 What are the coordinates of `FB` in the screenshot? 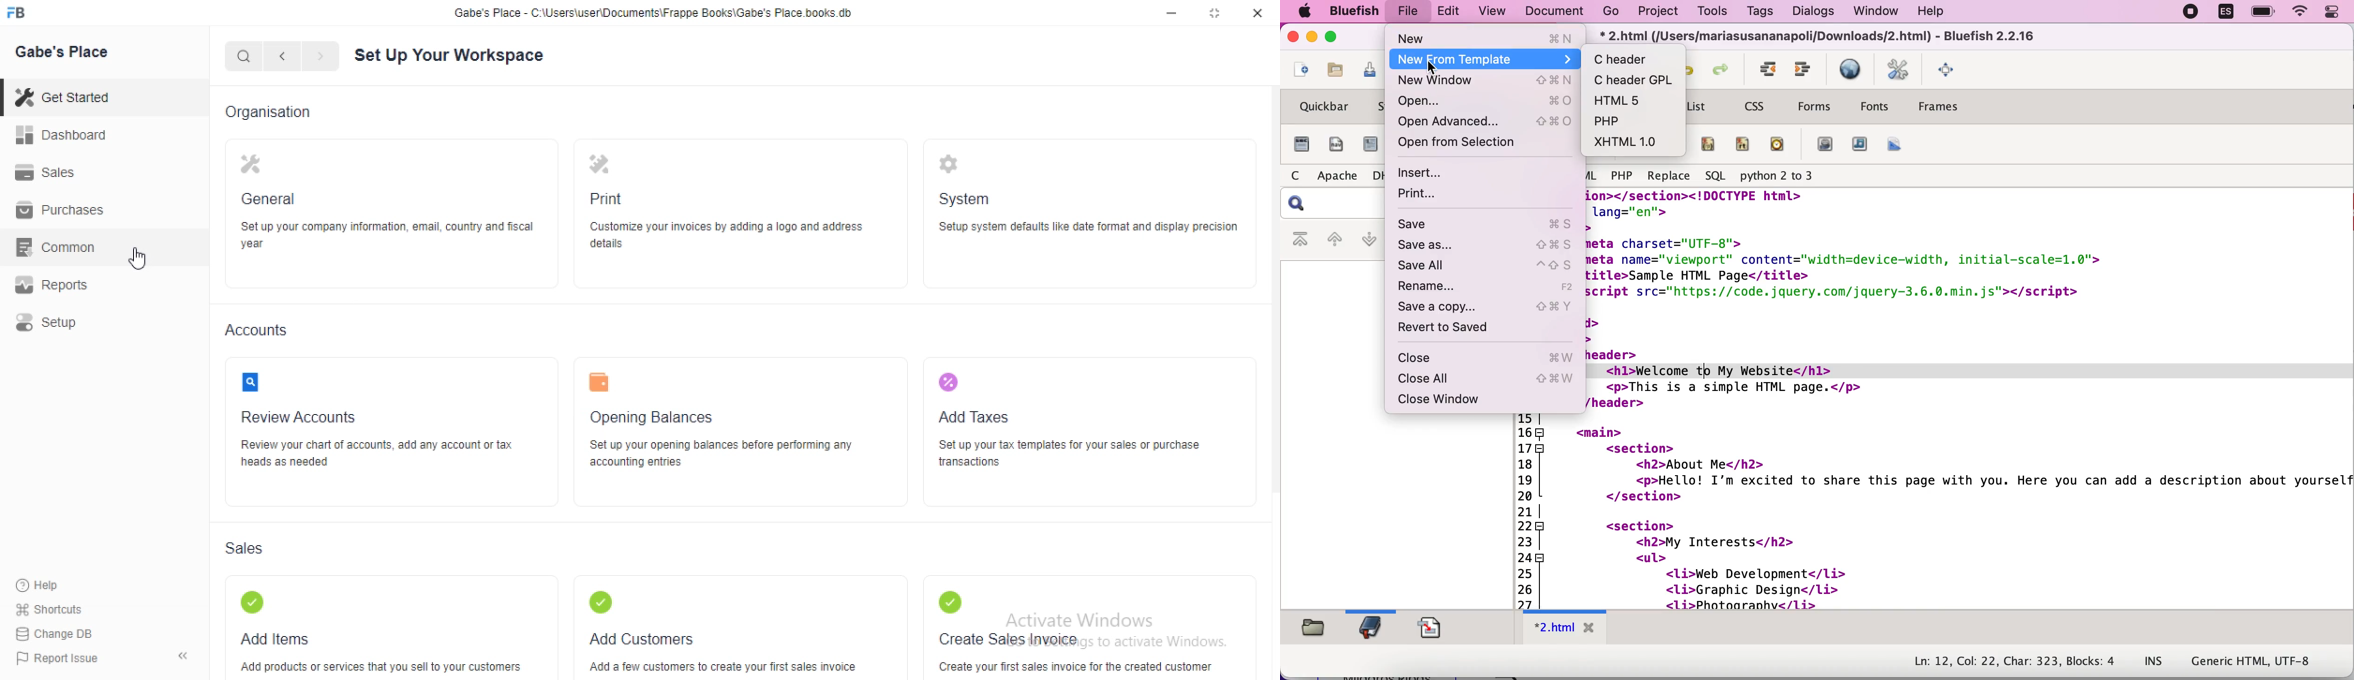 It's located at (19, 11).